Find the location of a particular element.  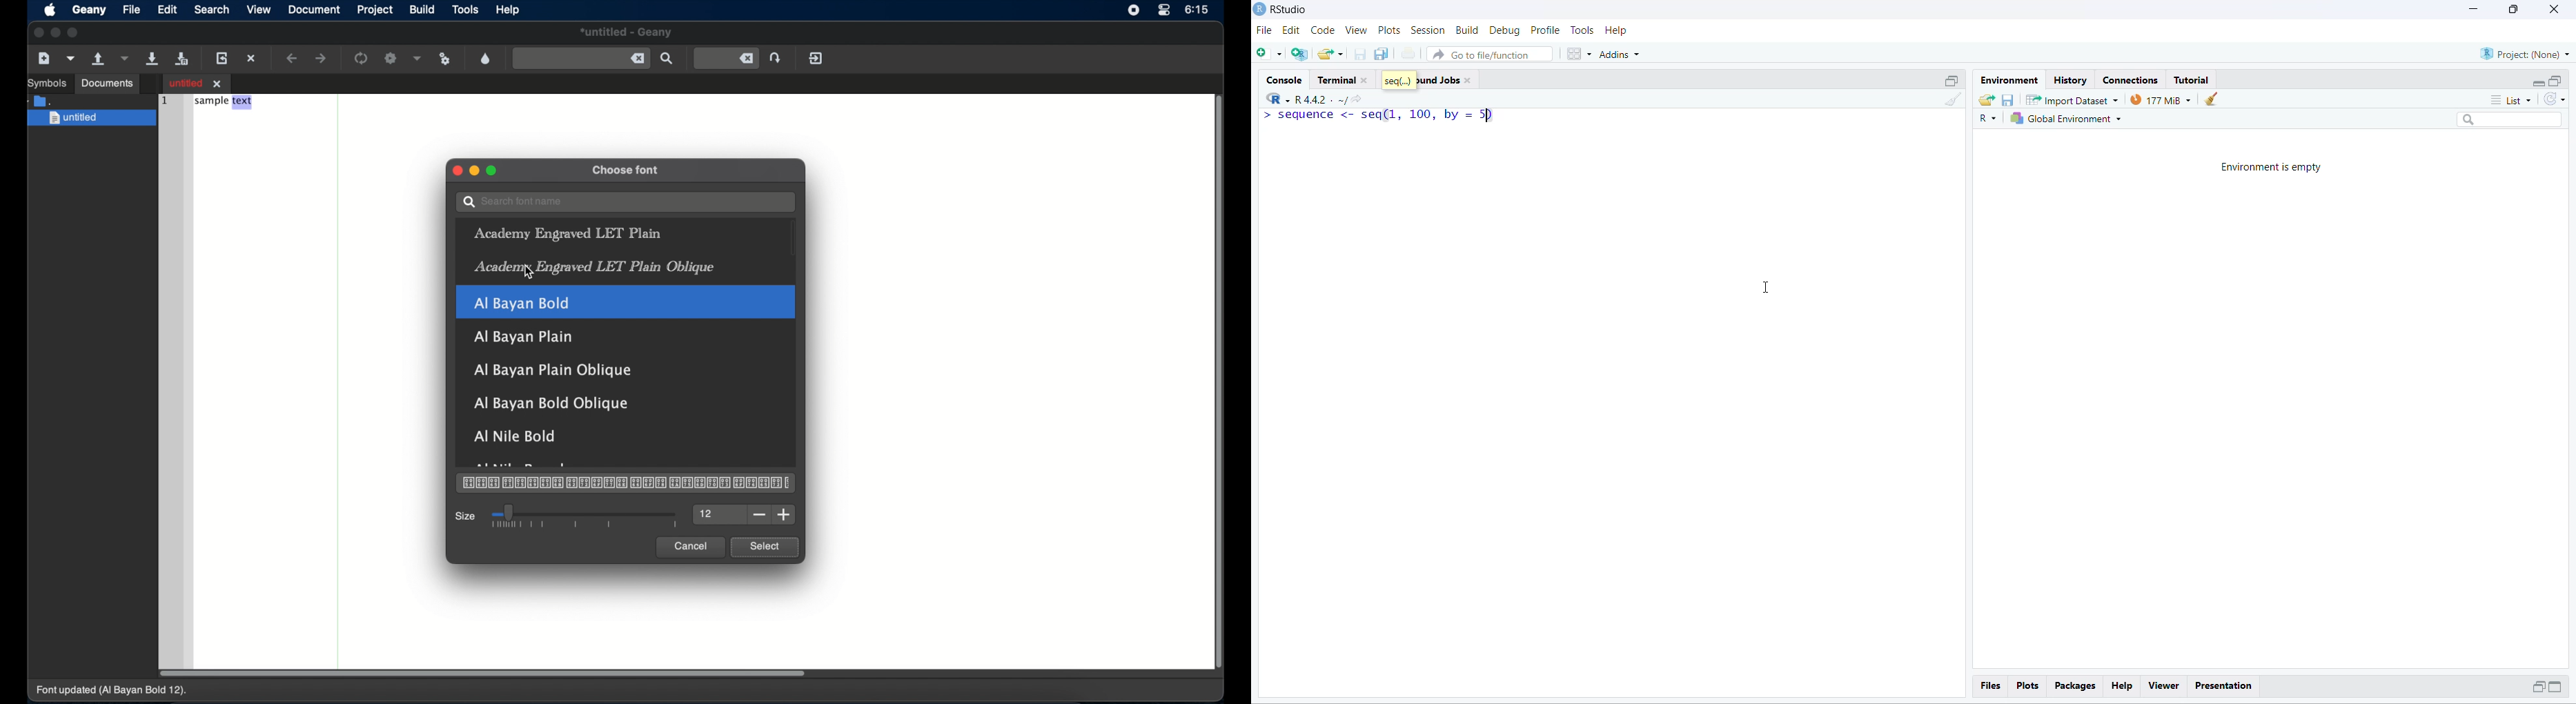

open in separate window is located at coordinates (1953, 81).